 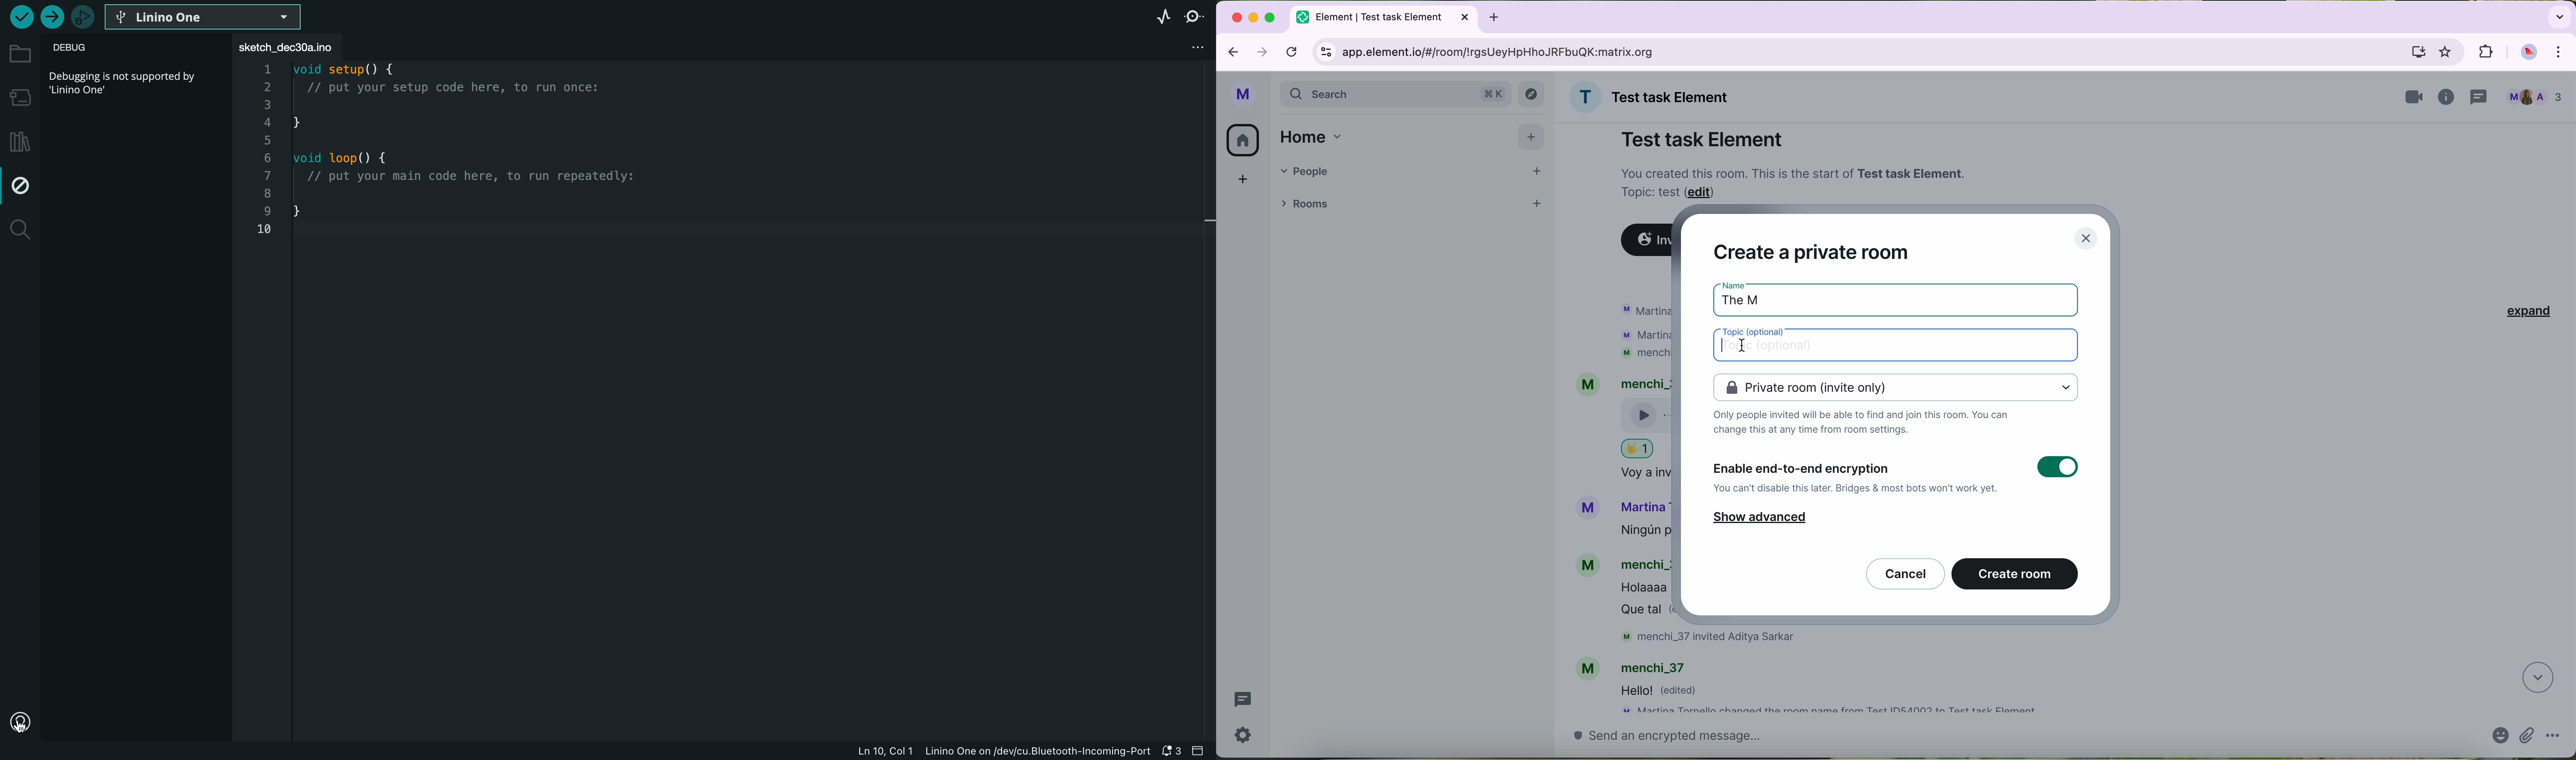 I want to click on private room, so click(x=1895, y=387).